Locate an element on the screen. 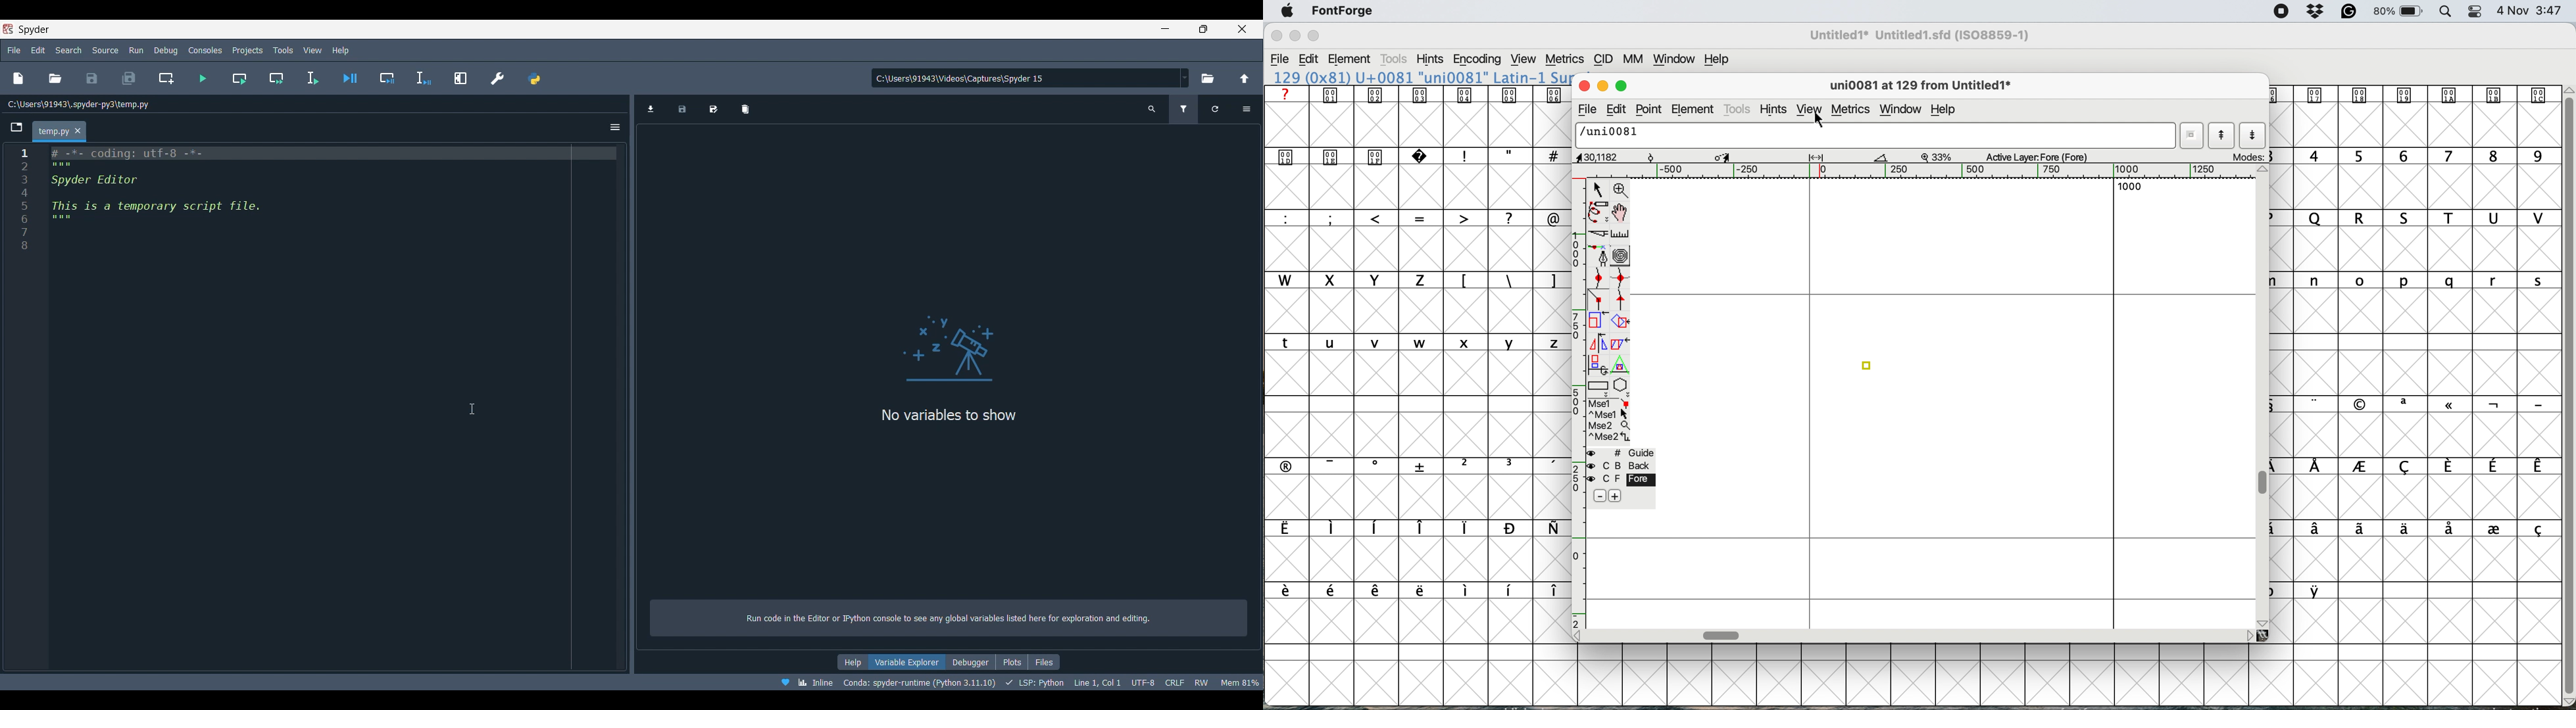 The image size is (2576, 728). hints is located at coordinates (1774, 109).